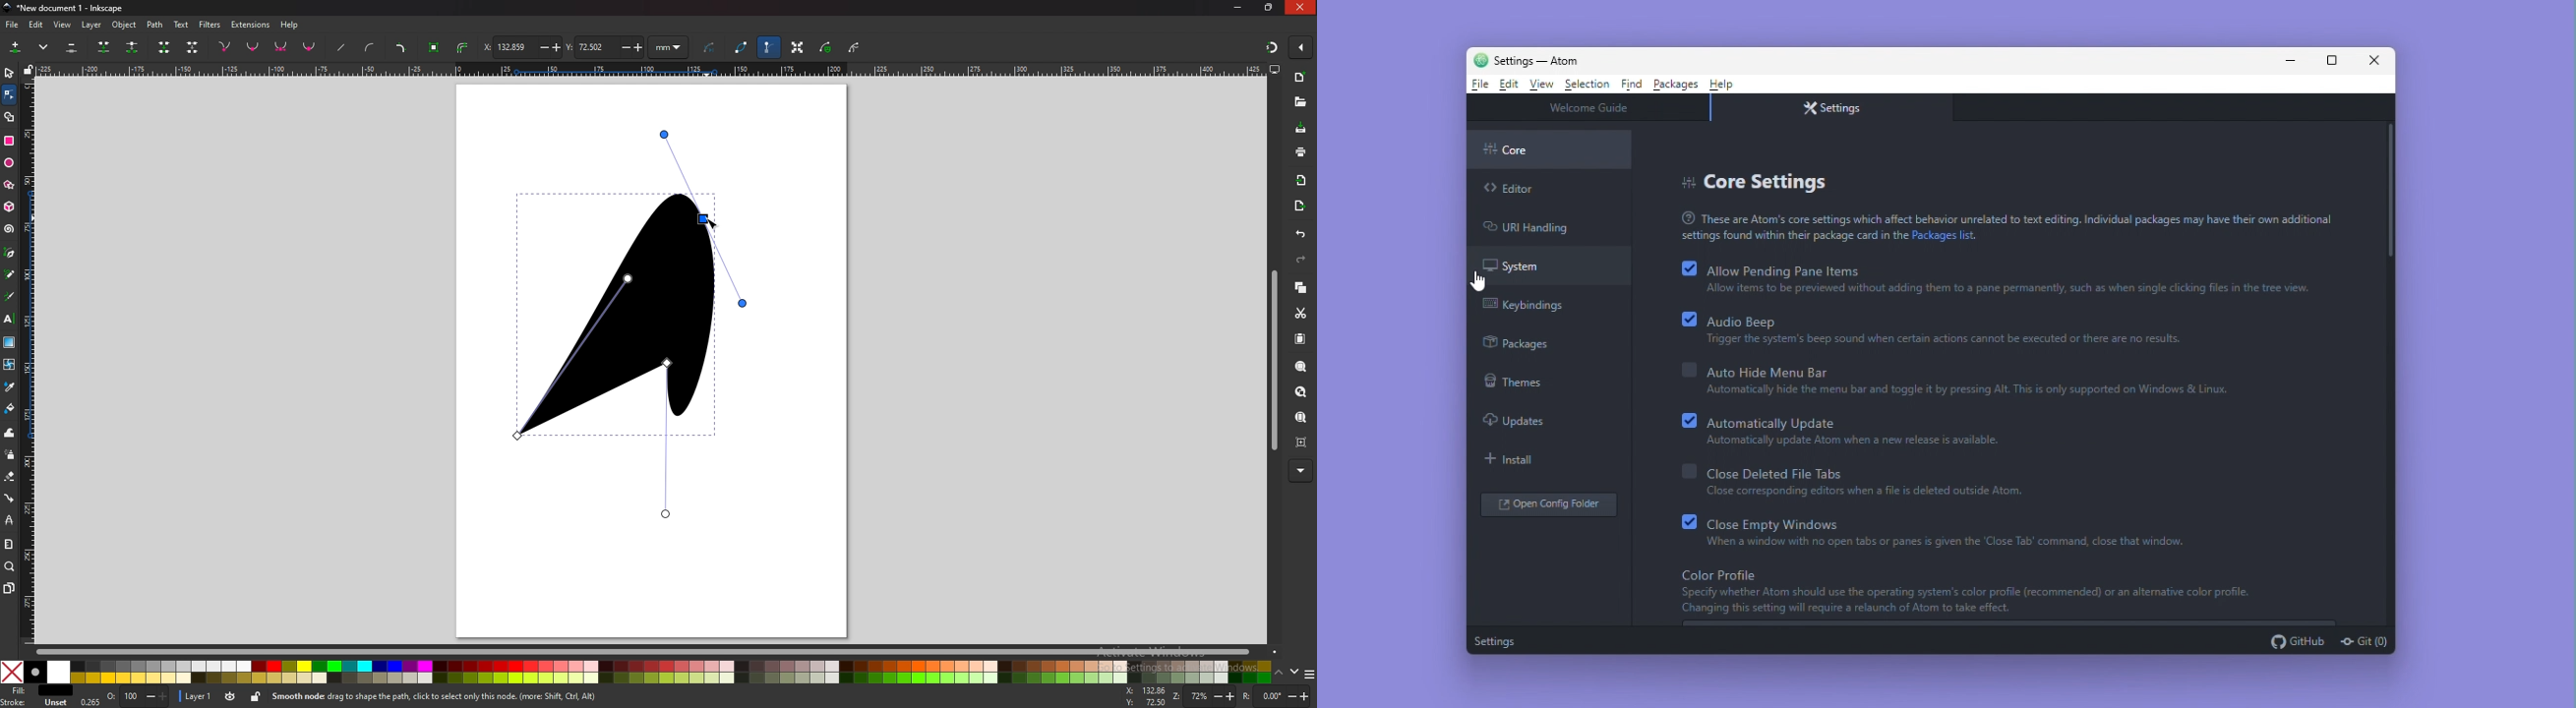 The height and width of the screenshot is (728, 2576). What do you see at coordinates (10, 253) in the screenshot?
I see `pen` at bounding box center [10, 253].